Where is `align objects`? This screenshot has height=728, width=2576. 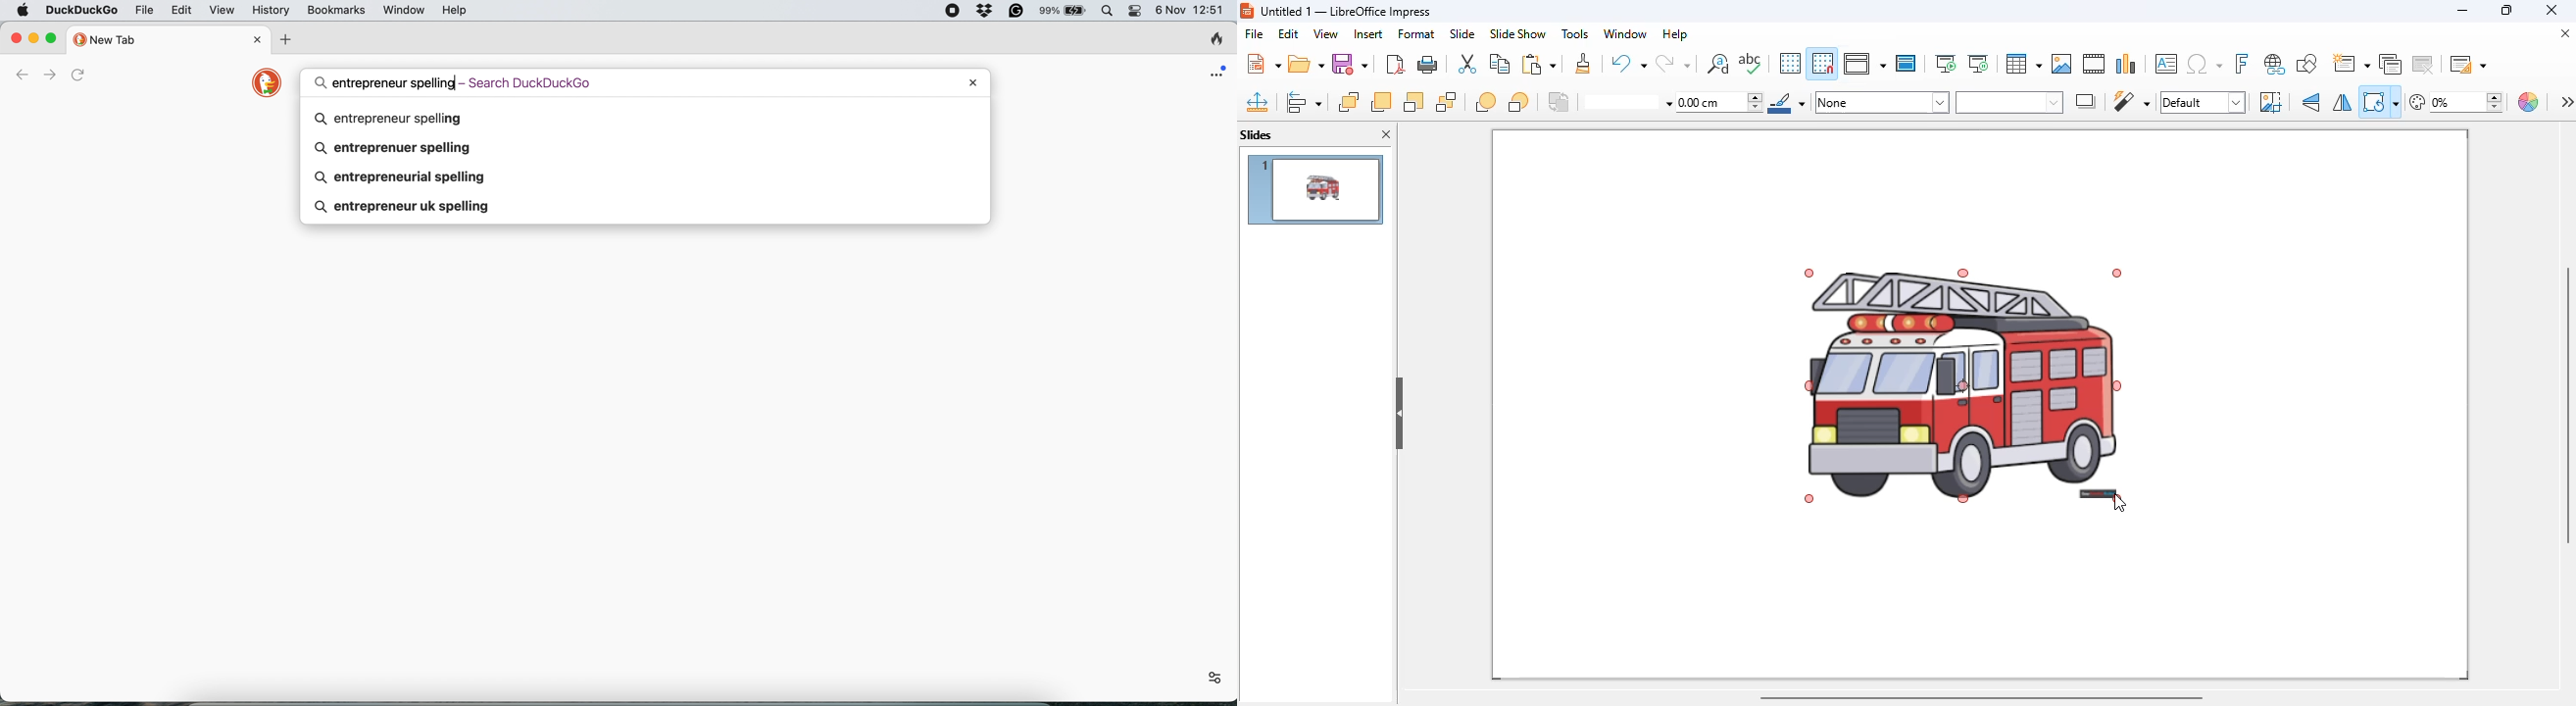 align objects is located at coordinates (1304, 102).